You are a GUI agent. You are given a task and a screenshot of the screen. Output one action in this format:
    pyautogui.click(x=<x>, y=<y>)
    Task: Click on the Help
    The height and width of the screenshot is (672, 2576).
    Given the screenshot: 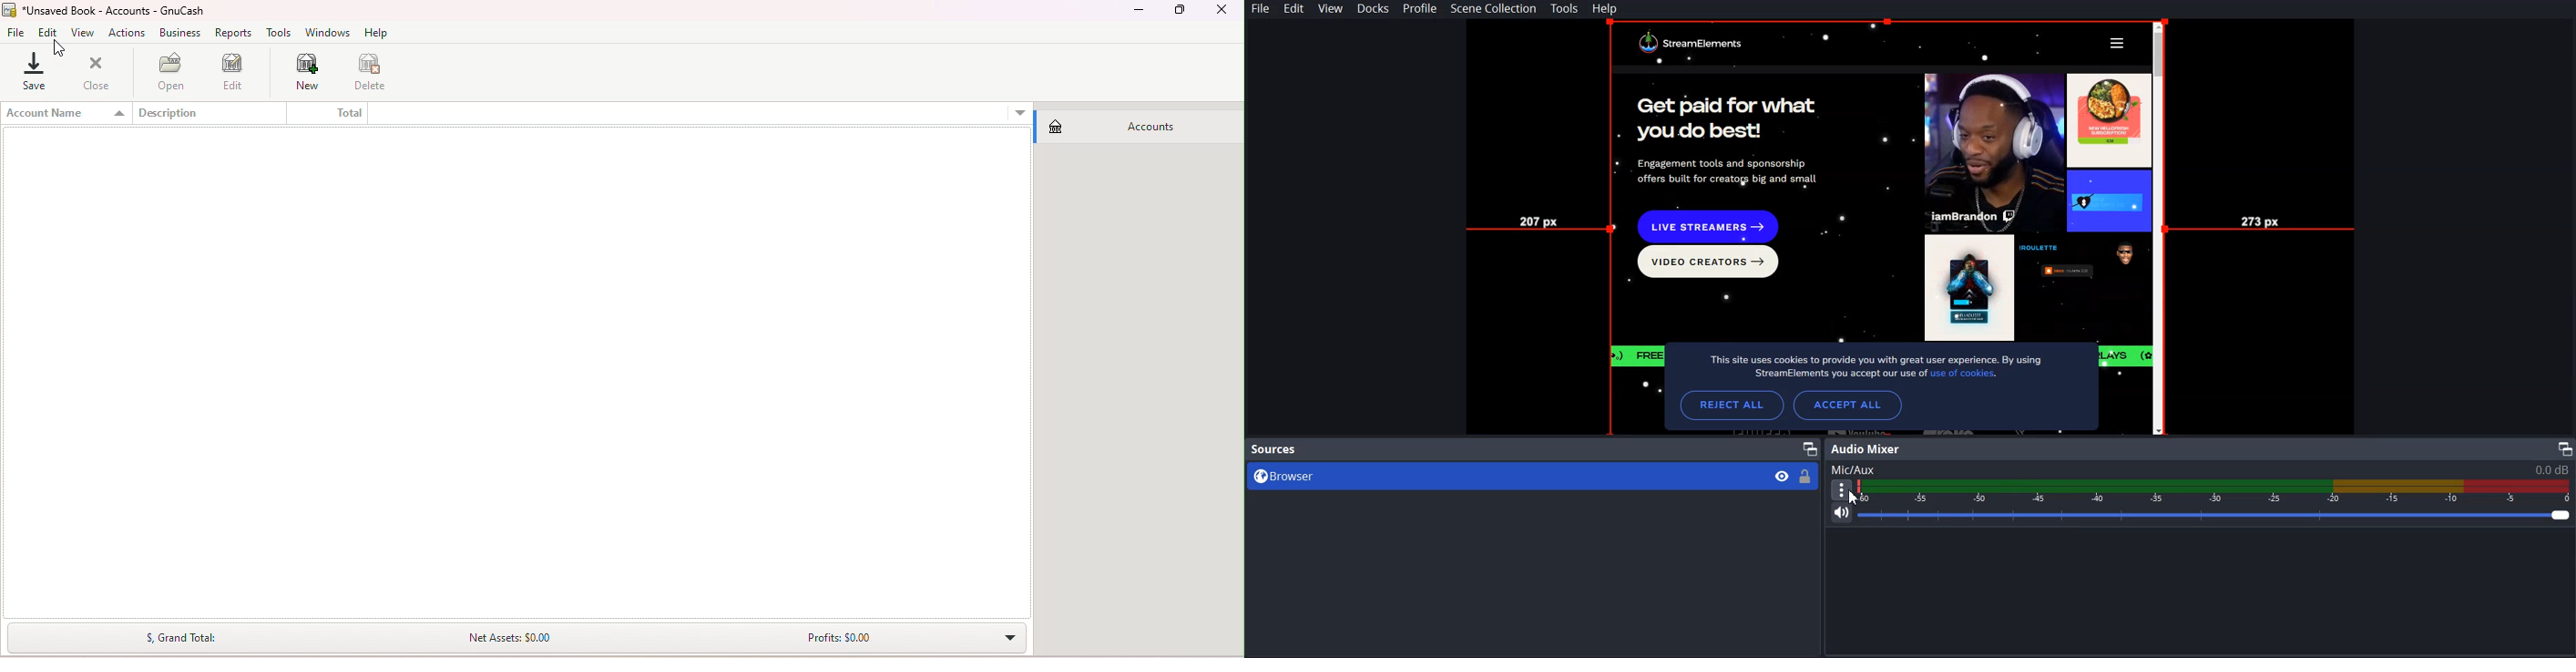 What is the action you would take?
    pyautogui.click(x=1606, y=10)
    